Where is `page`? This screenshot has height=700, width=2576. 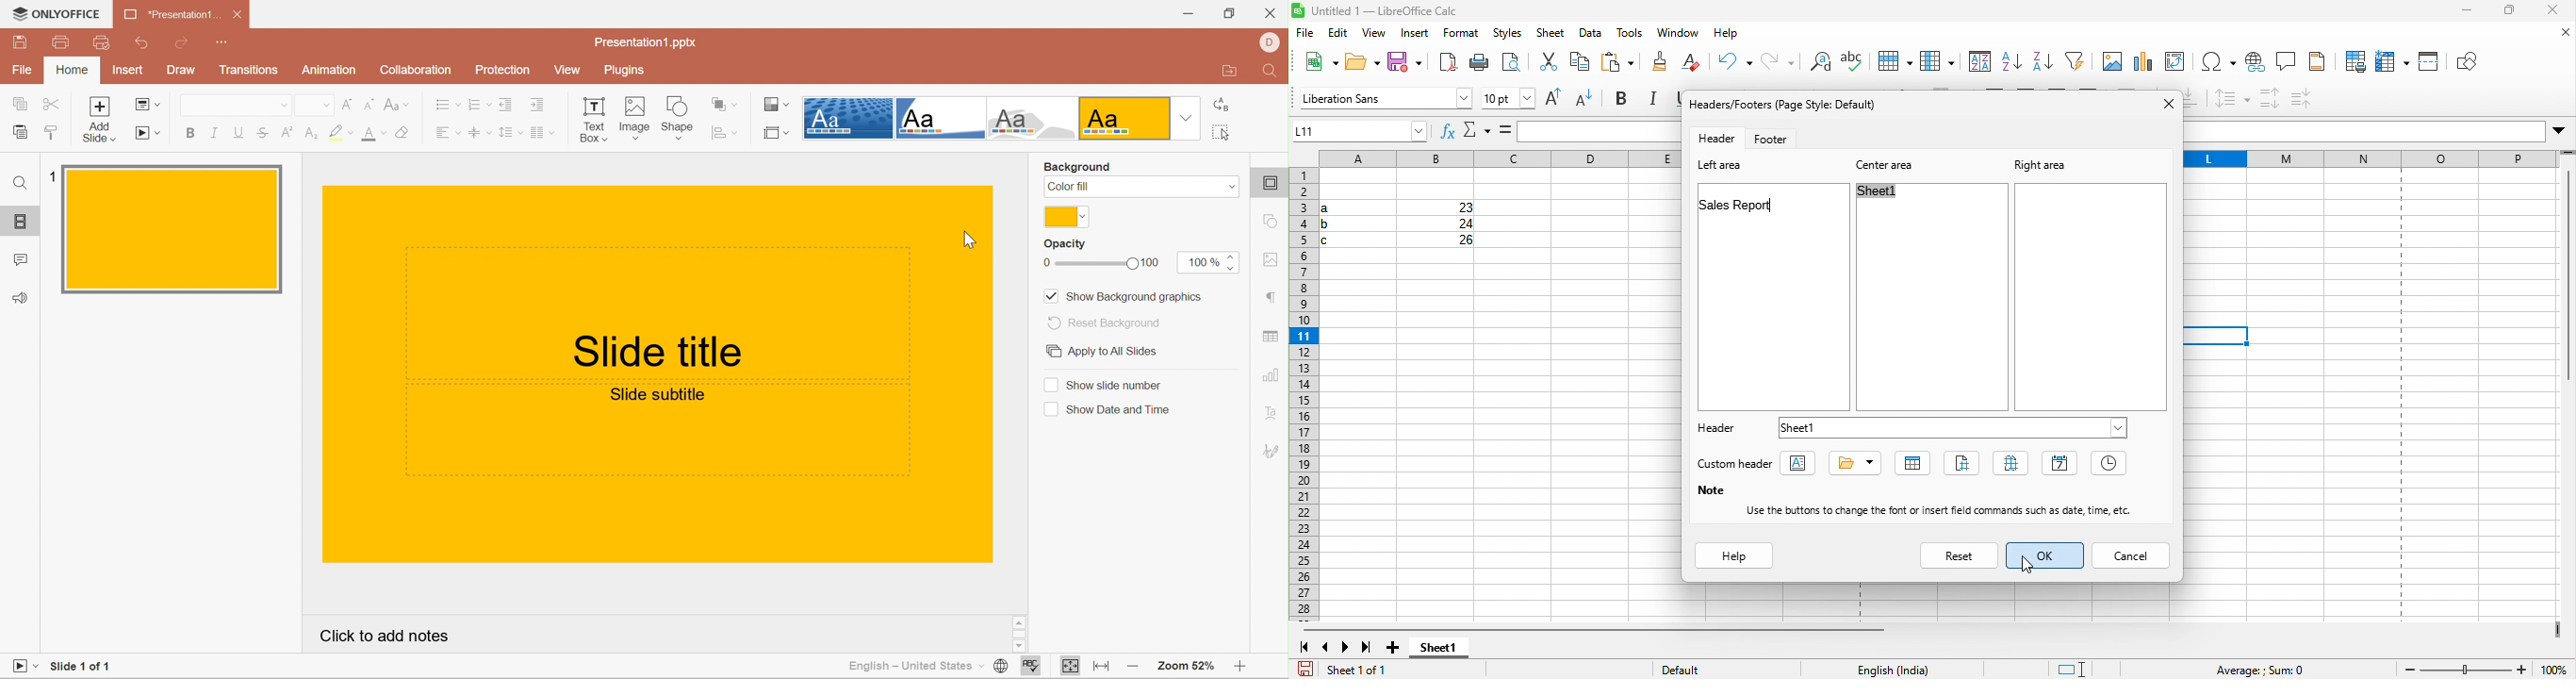 page is located at coordinates (1961, 459).